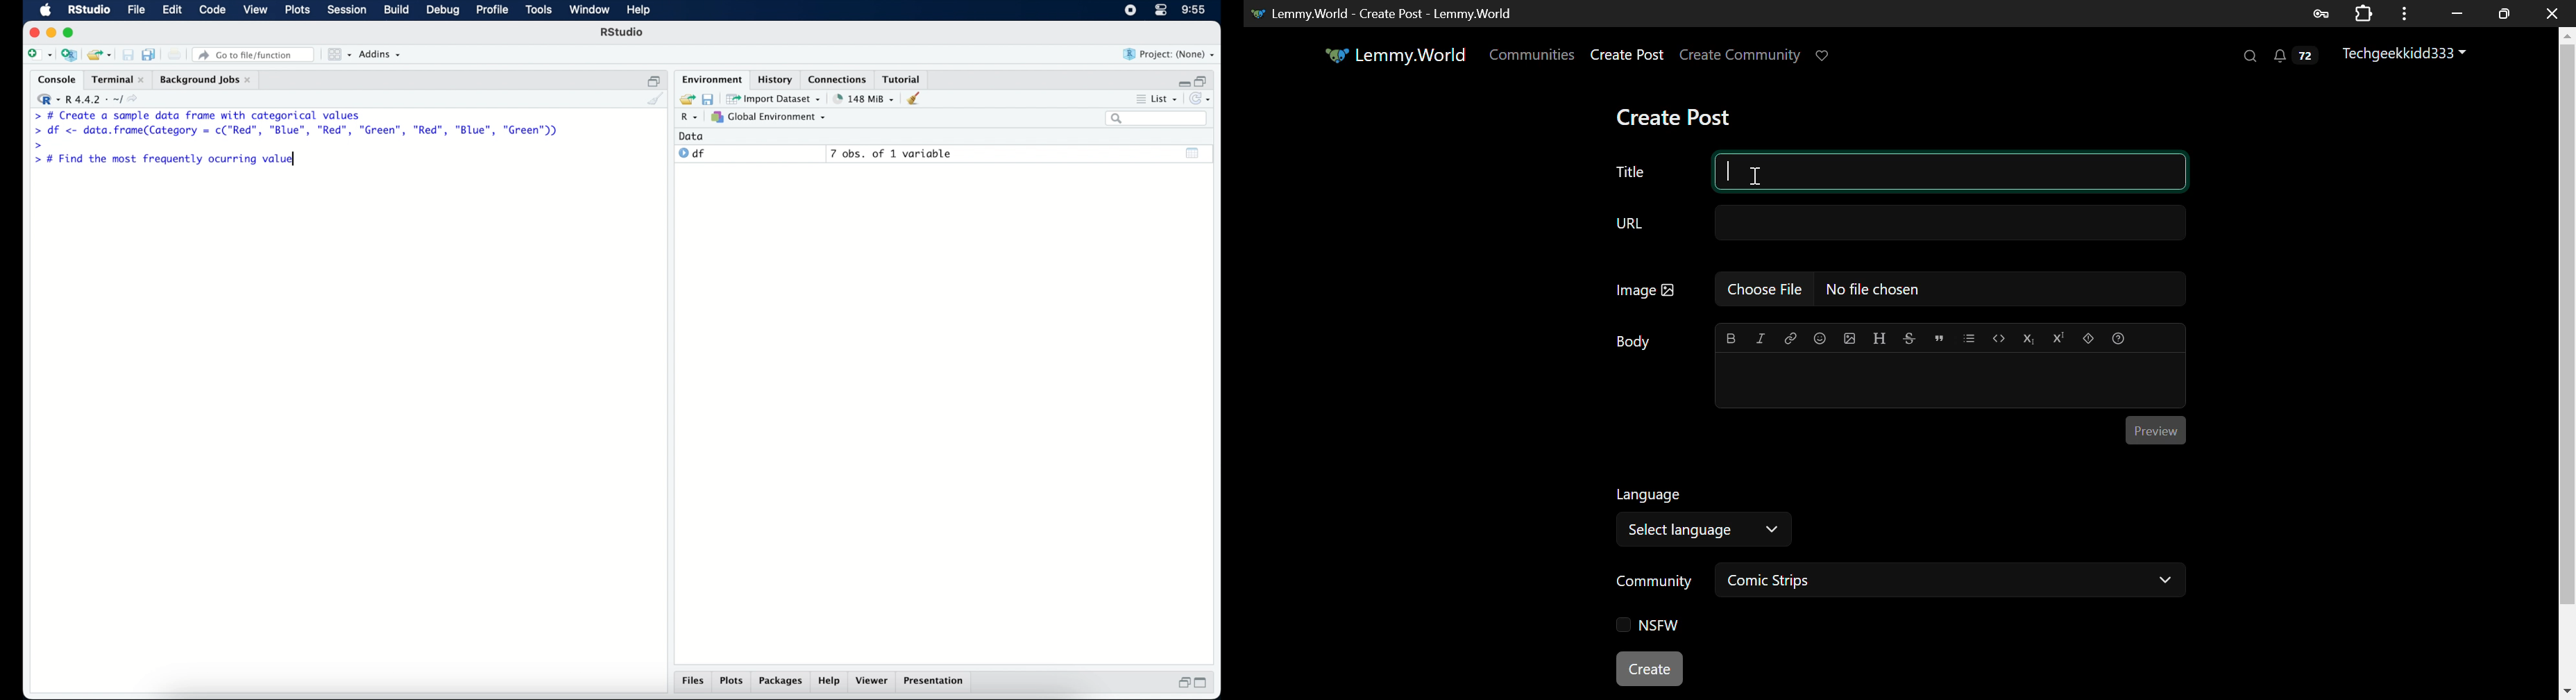 The image size is (2576, 700). Describe the element at coordinates (32, 115) in the screenshot. I see `command prompt` at that location.